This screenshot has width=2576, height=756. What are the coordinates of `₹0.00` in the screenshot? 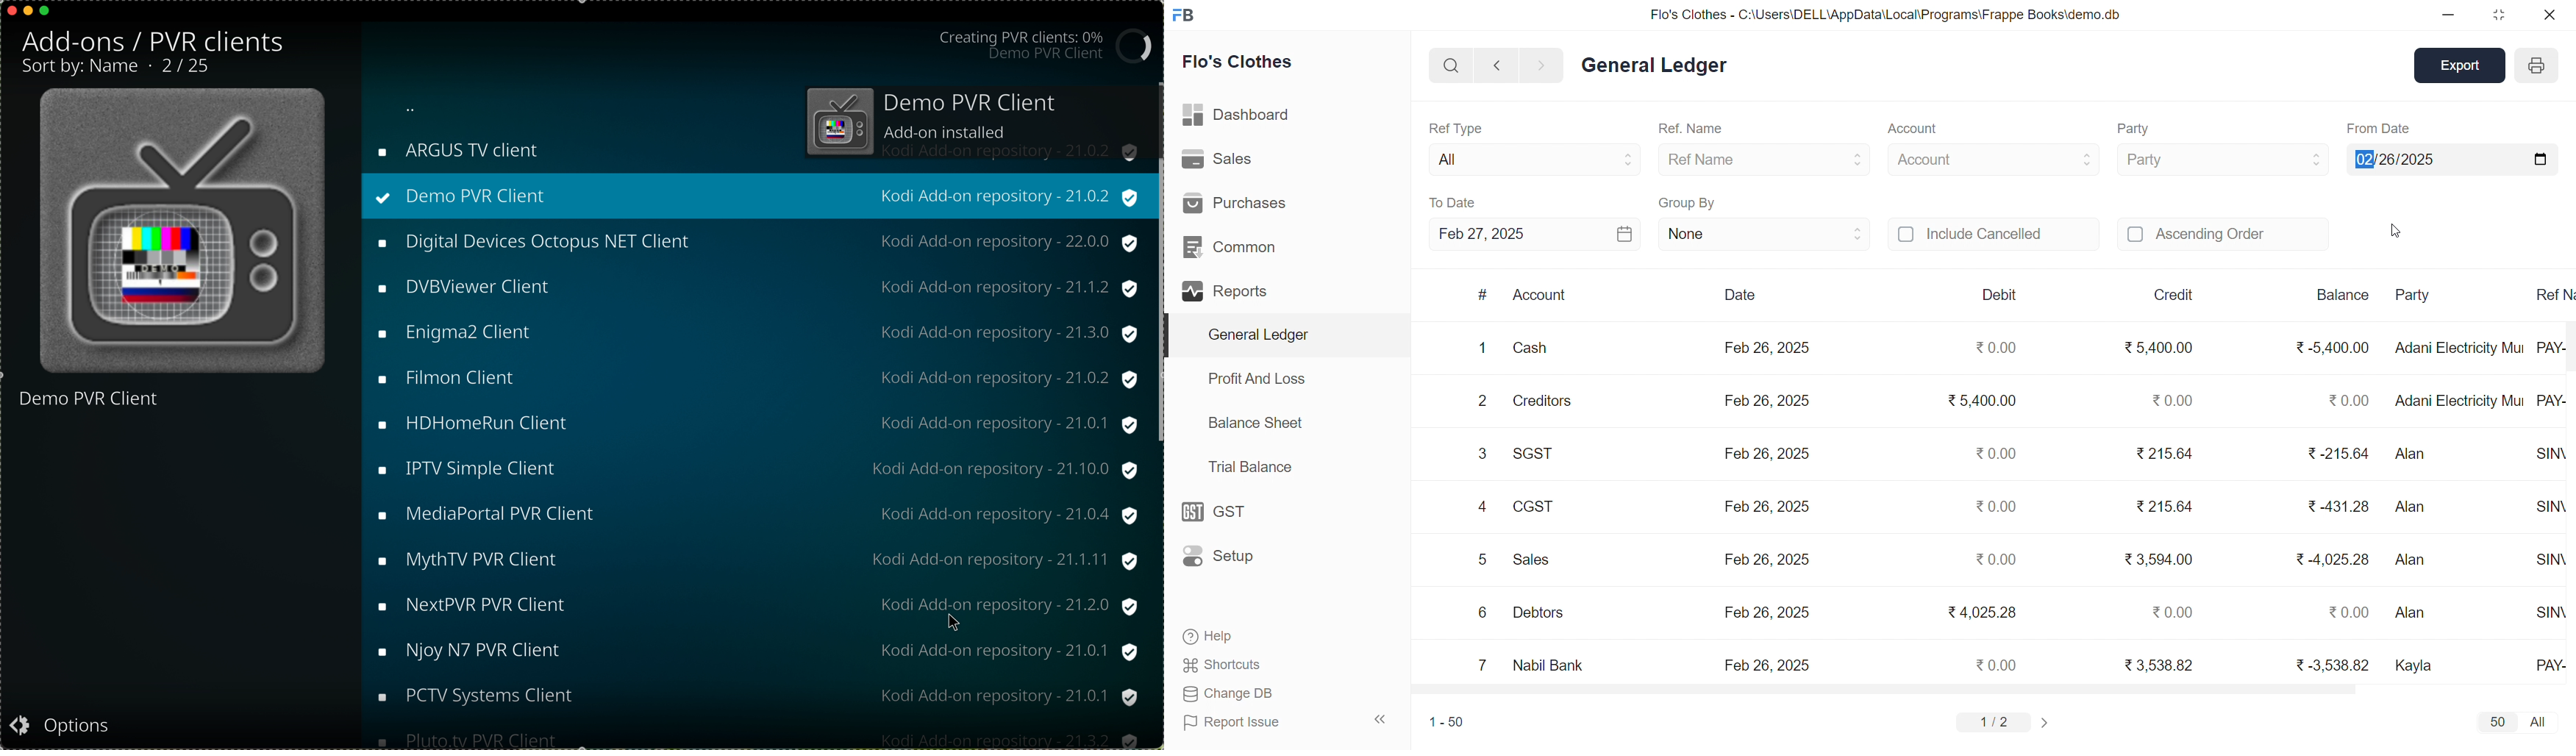 It's located at (2174, 611).